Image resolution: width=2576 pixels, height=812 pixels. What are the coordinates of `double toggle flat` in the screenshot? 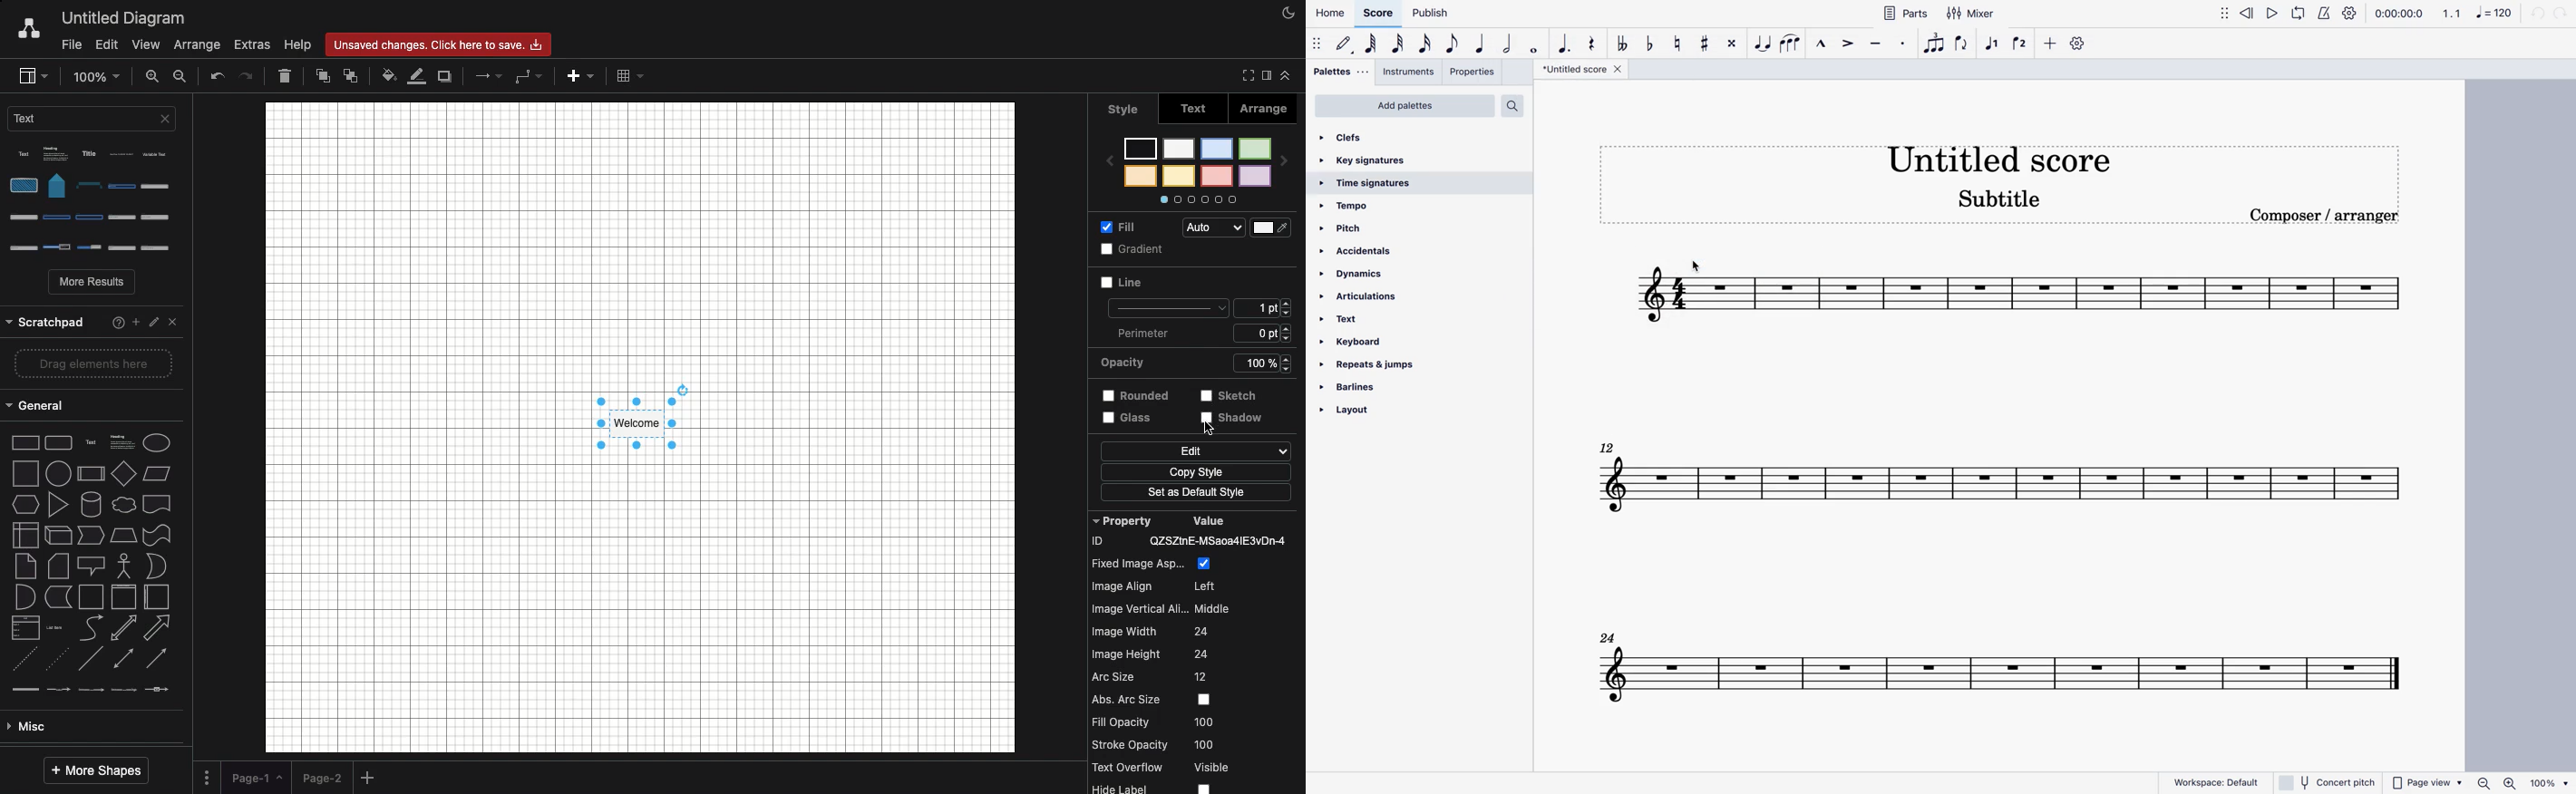 It's located at (1619, 47).